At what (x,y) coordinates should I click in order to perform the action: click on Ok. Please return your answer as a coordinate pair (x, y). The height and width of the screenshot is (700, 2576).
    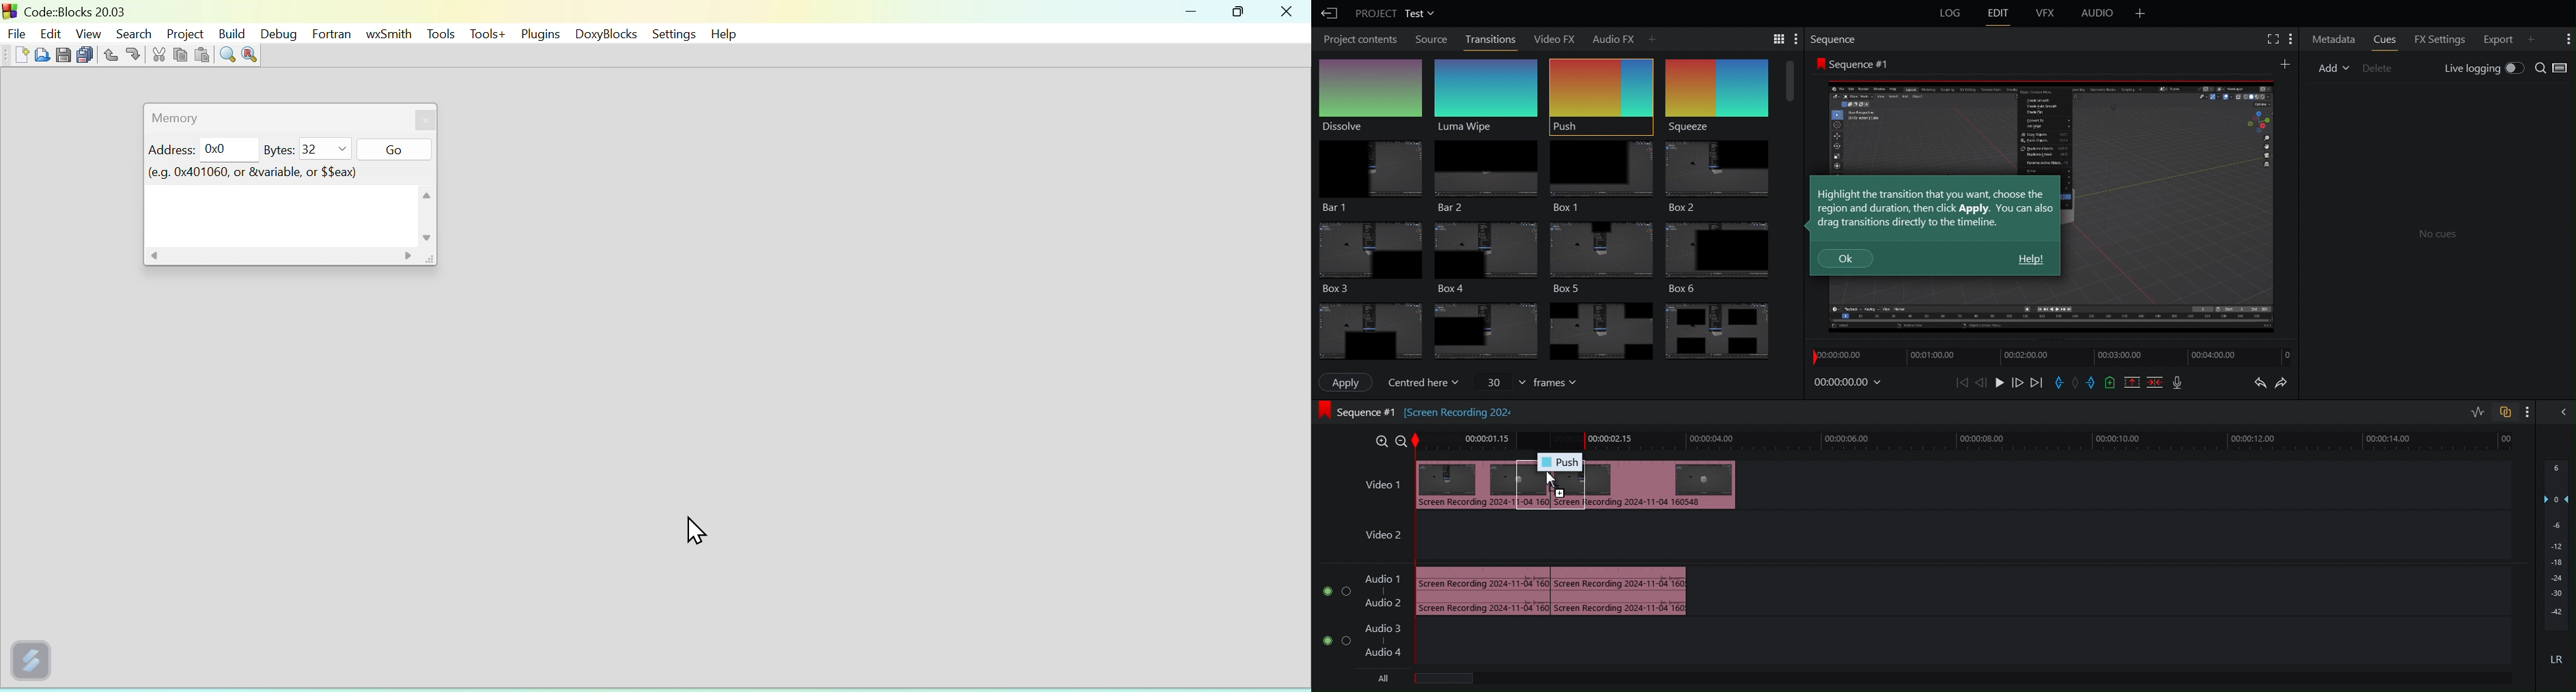
    Looking at the image, I should click on (1846, 259).